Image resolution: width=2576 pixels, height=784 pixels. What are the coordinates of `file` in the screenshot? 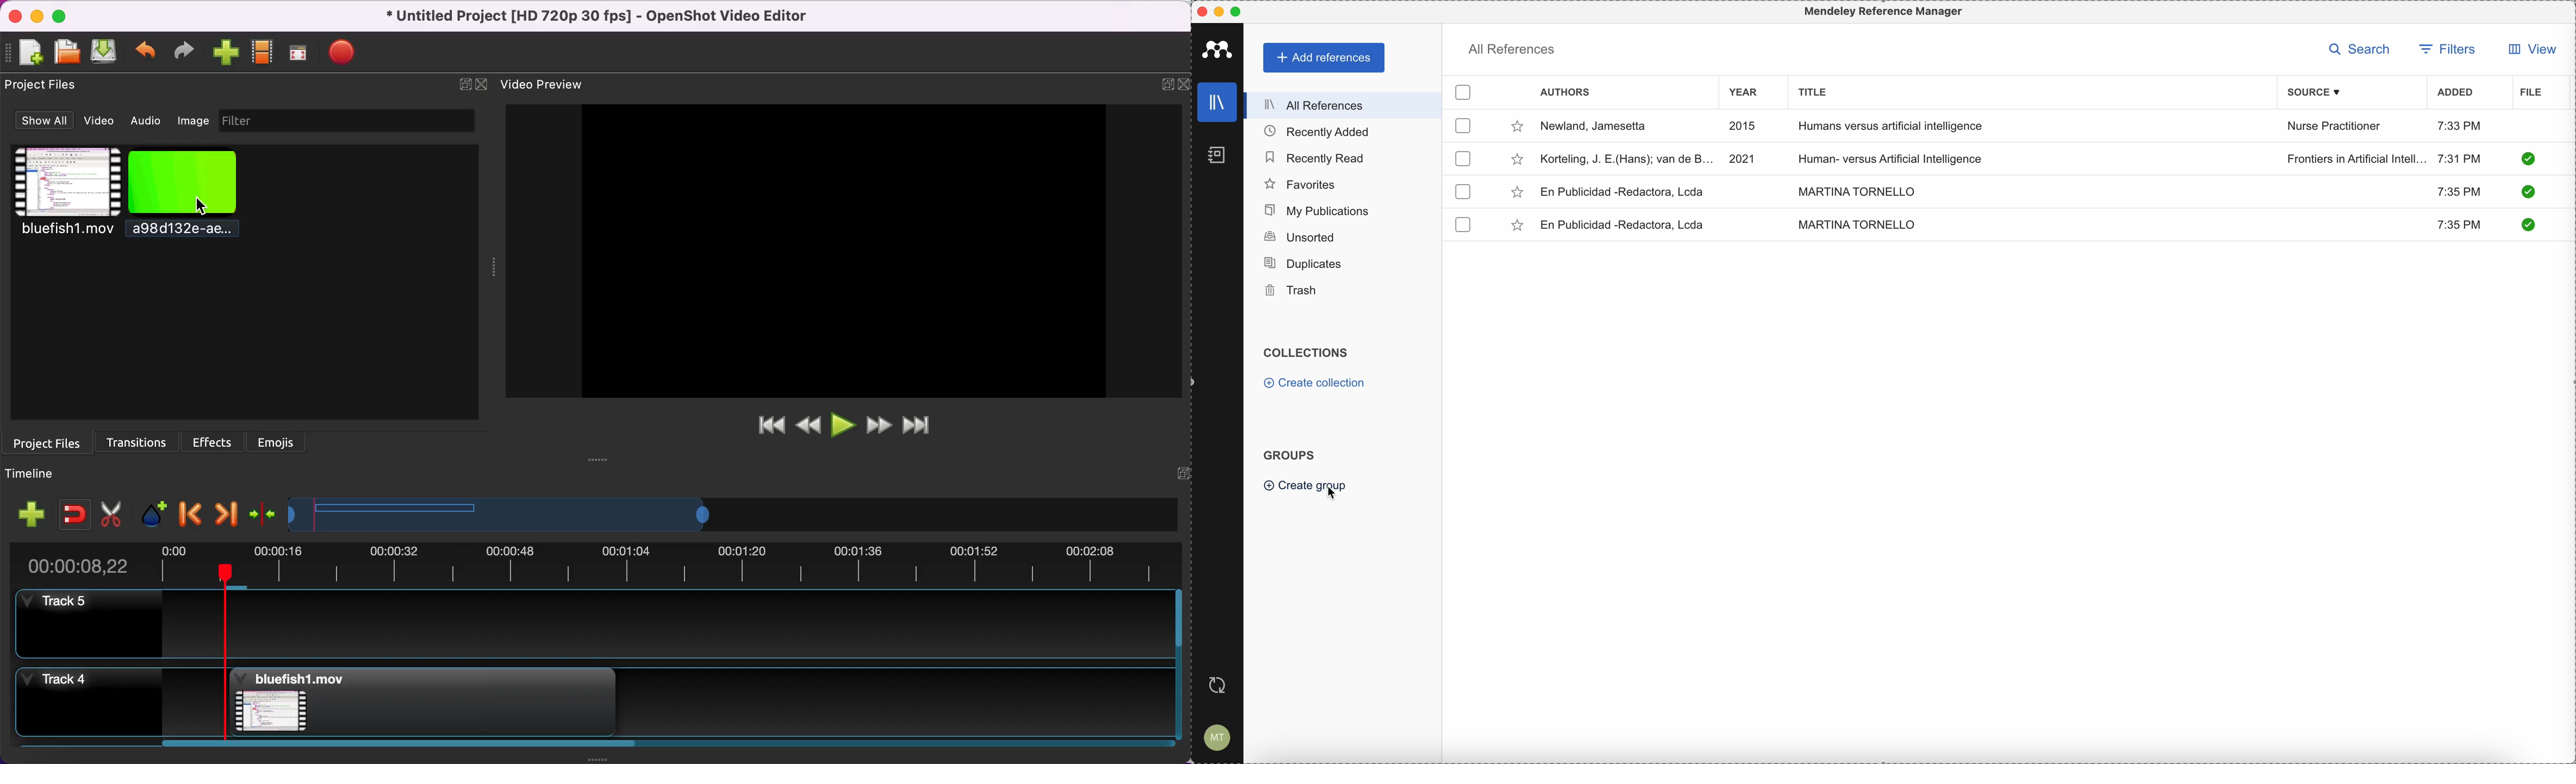 It's located at (2531, 93).